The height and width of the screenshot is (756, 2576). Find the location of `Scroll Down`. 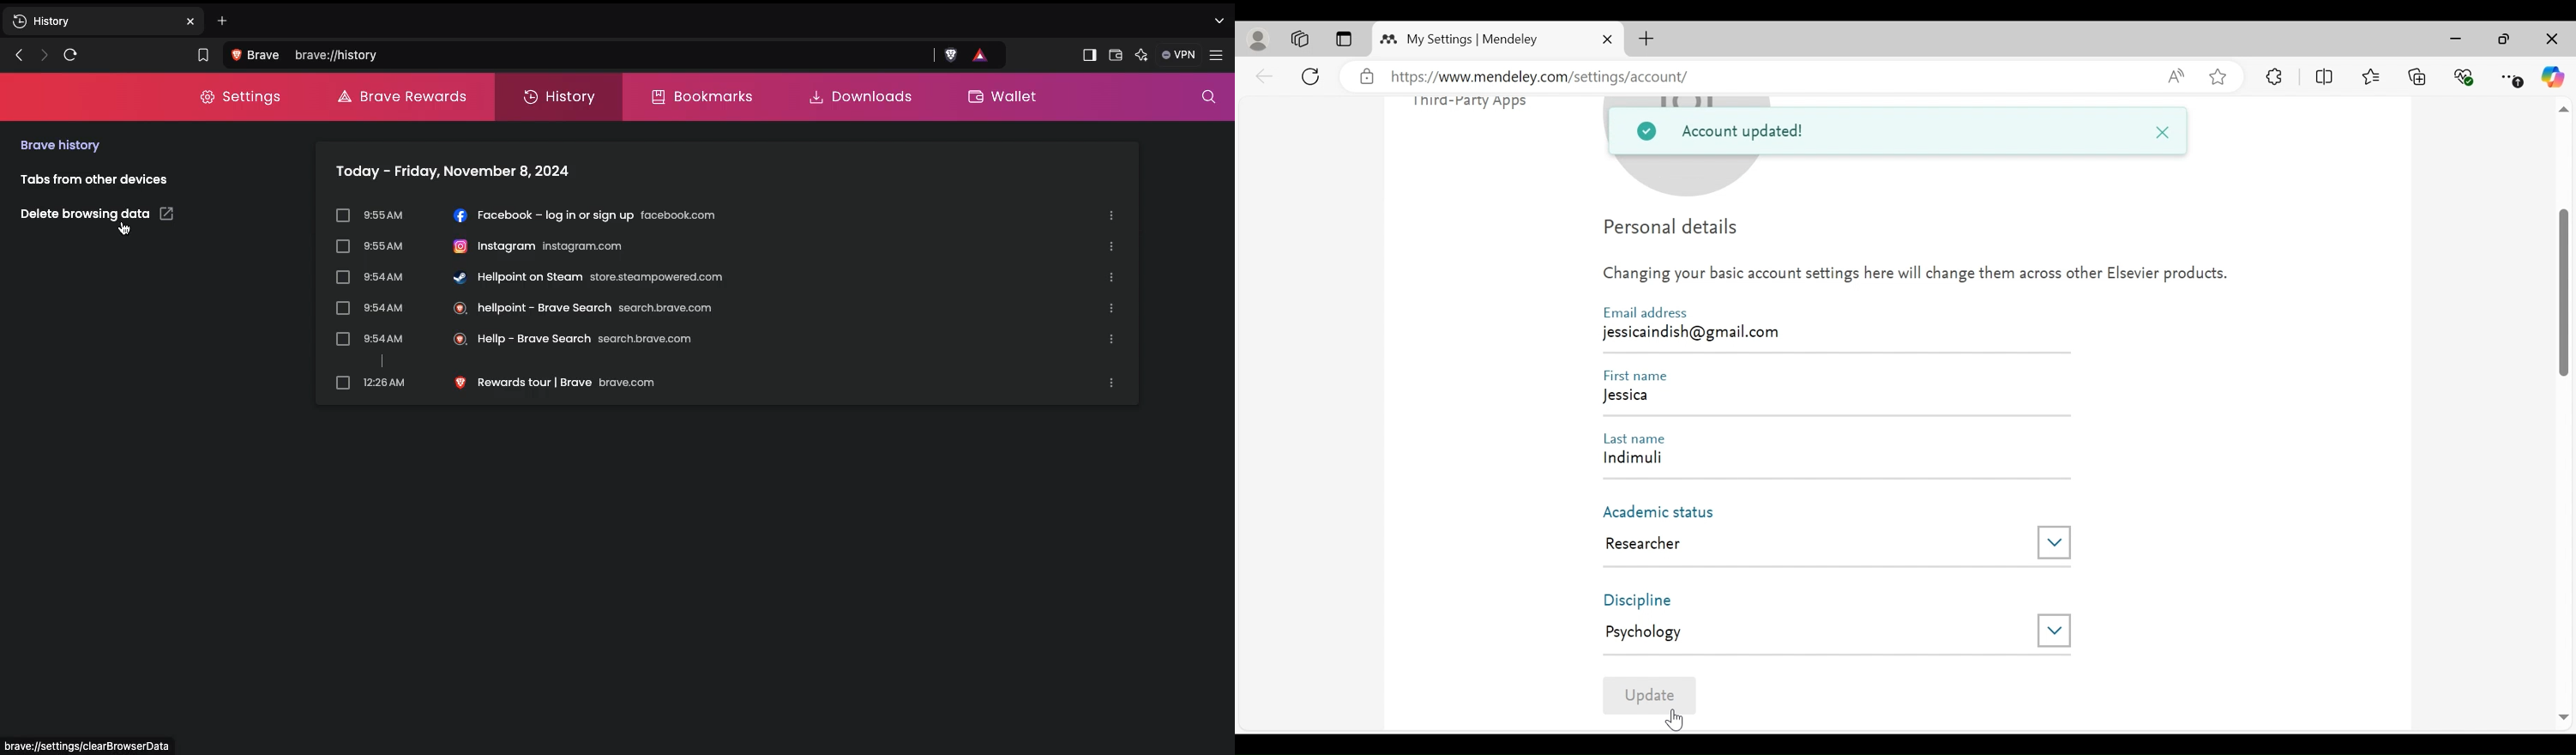

Scroll Down is located at coordinates (2563, 718).